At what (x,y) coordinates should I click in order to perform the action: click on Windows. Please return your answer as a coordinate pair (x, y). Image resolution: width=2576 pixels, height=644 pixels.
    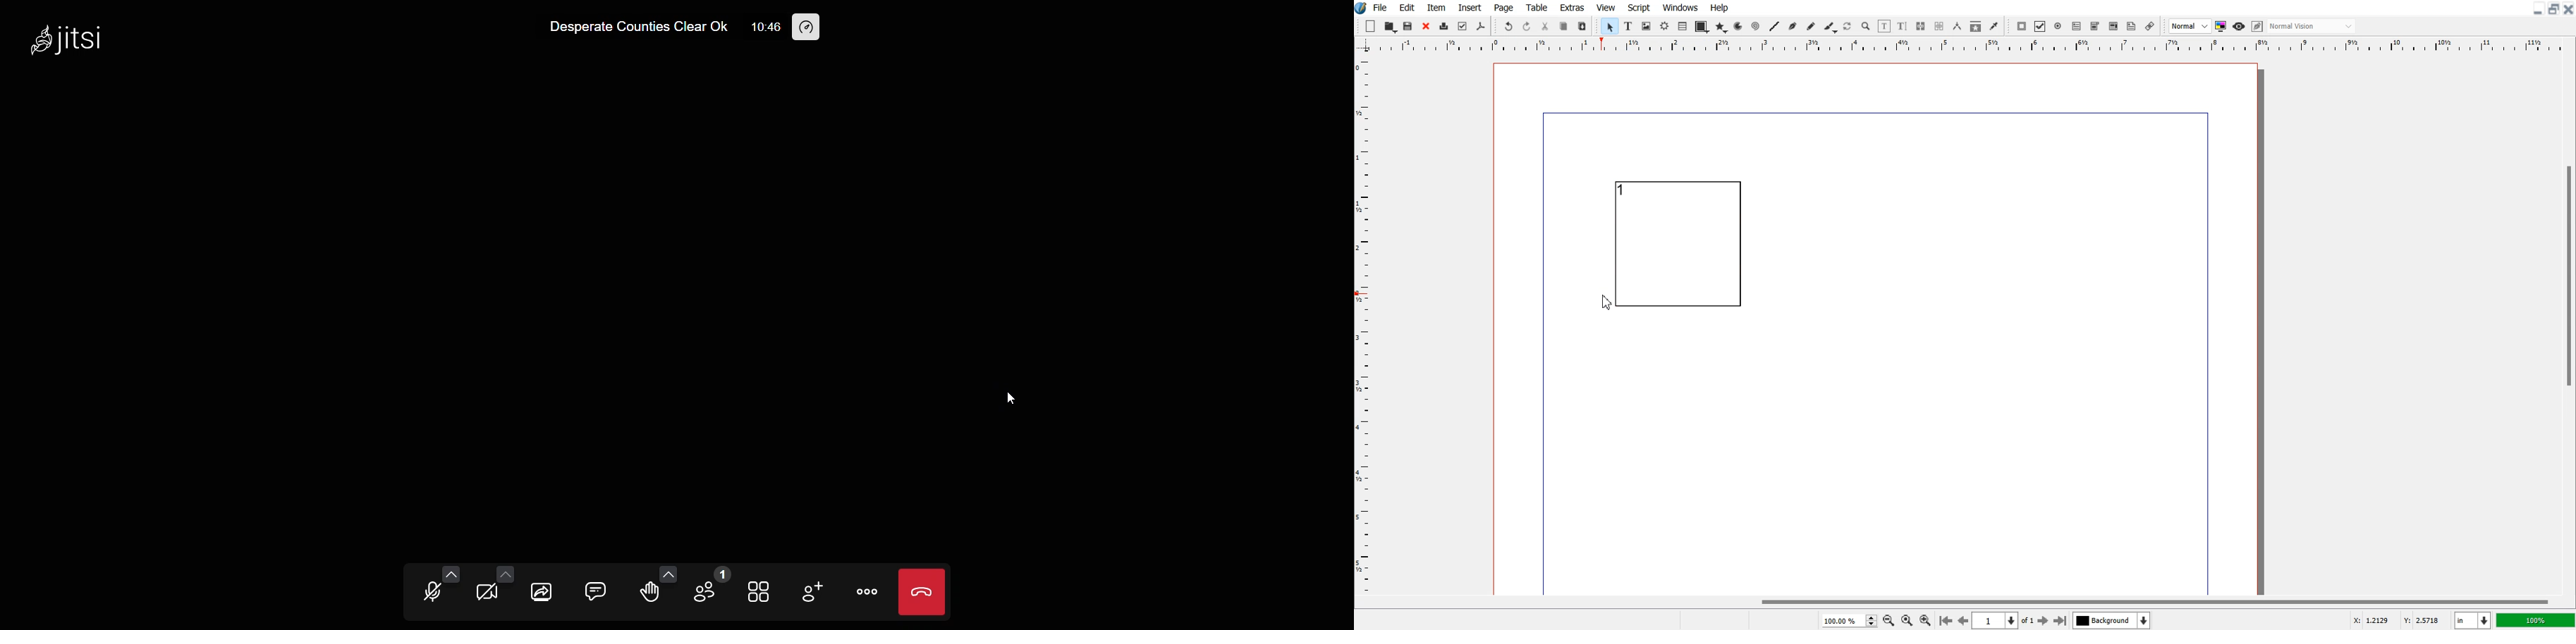
    Looking at the image, I should click on (1681, 7).